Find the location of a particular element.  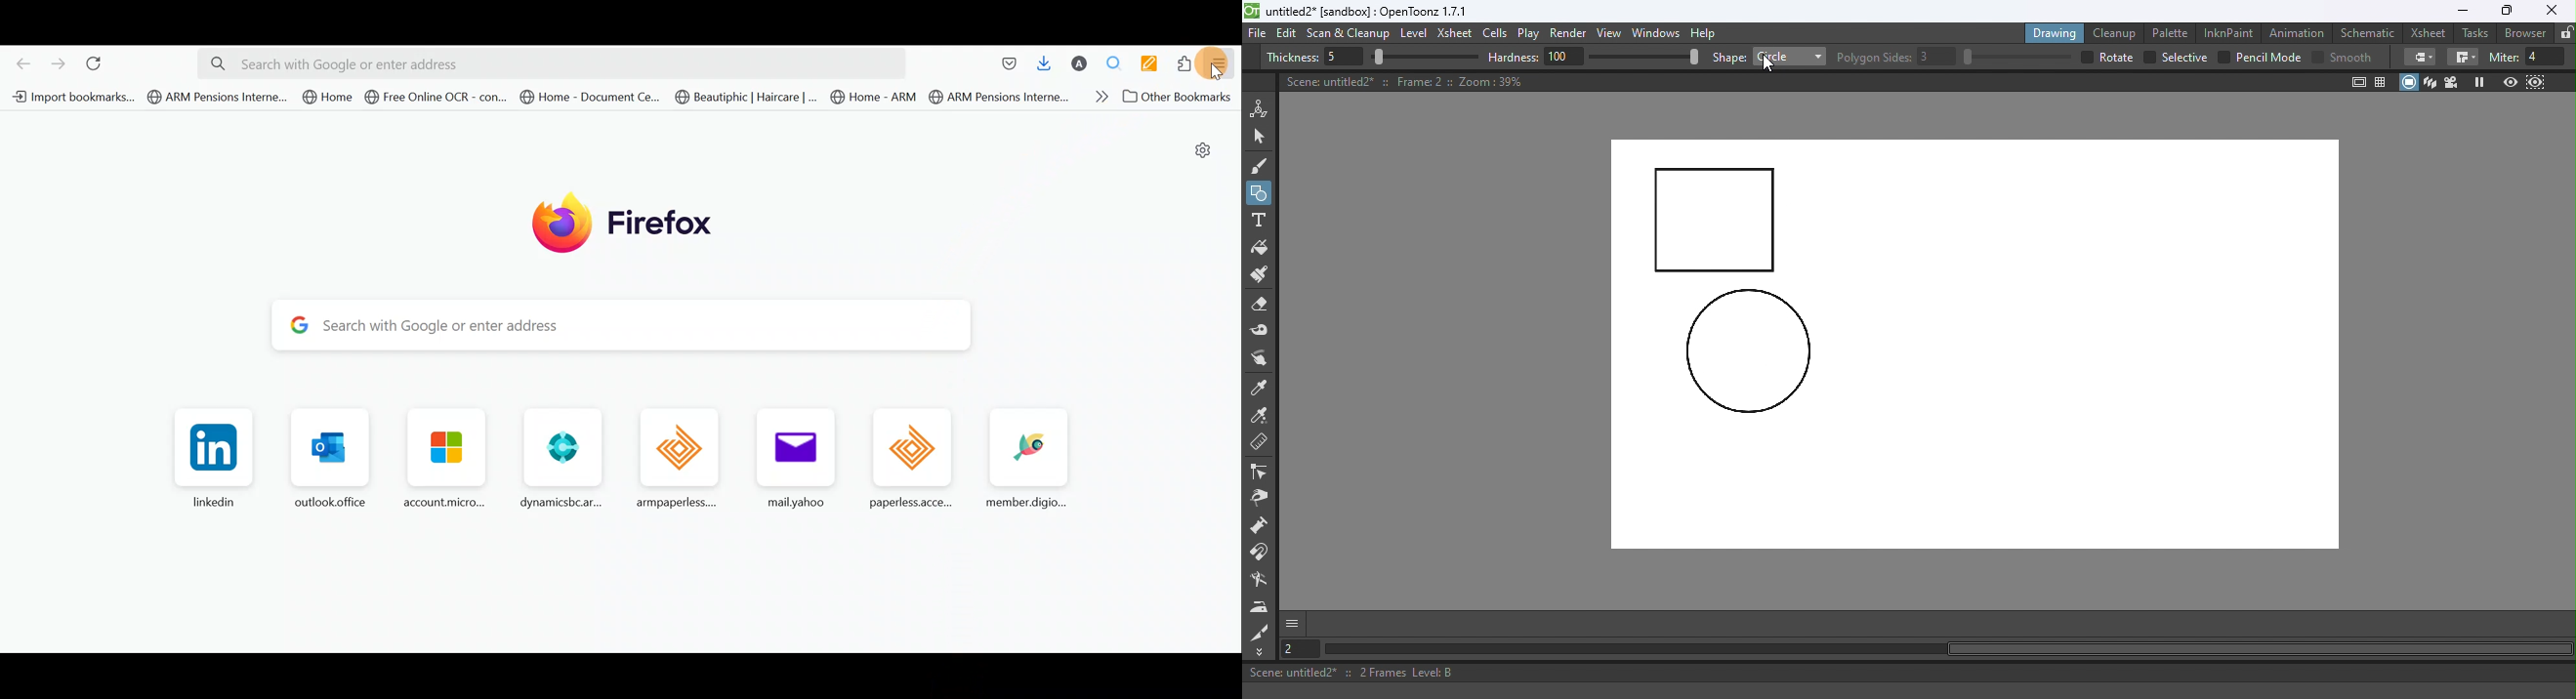

member.digio... is located at coordinates (1023, 461).